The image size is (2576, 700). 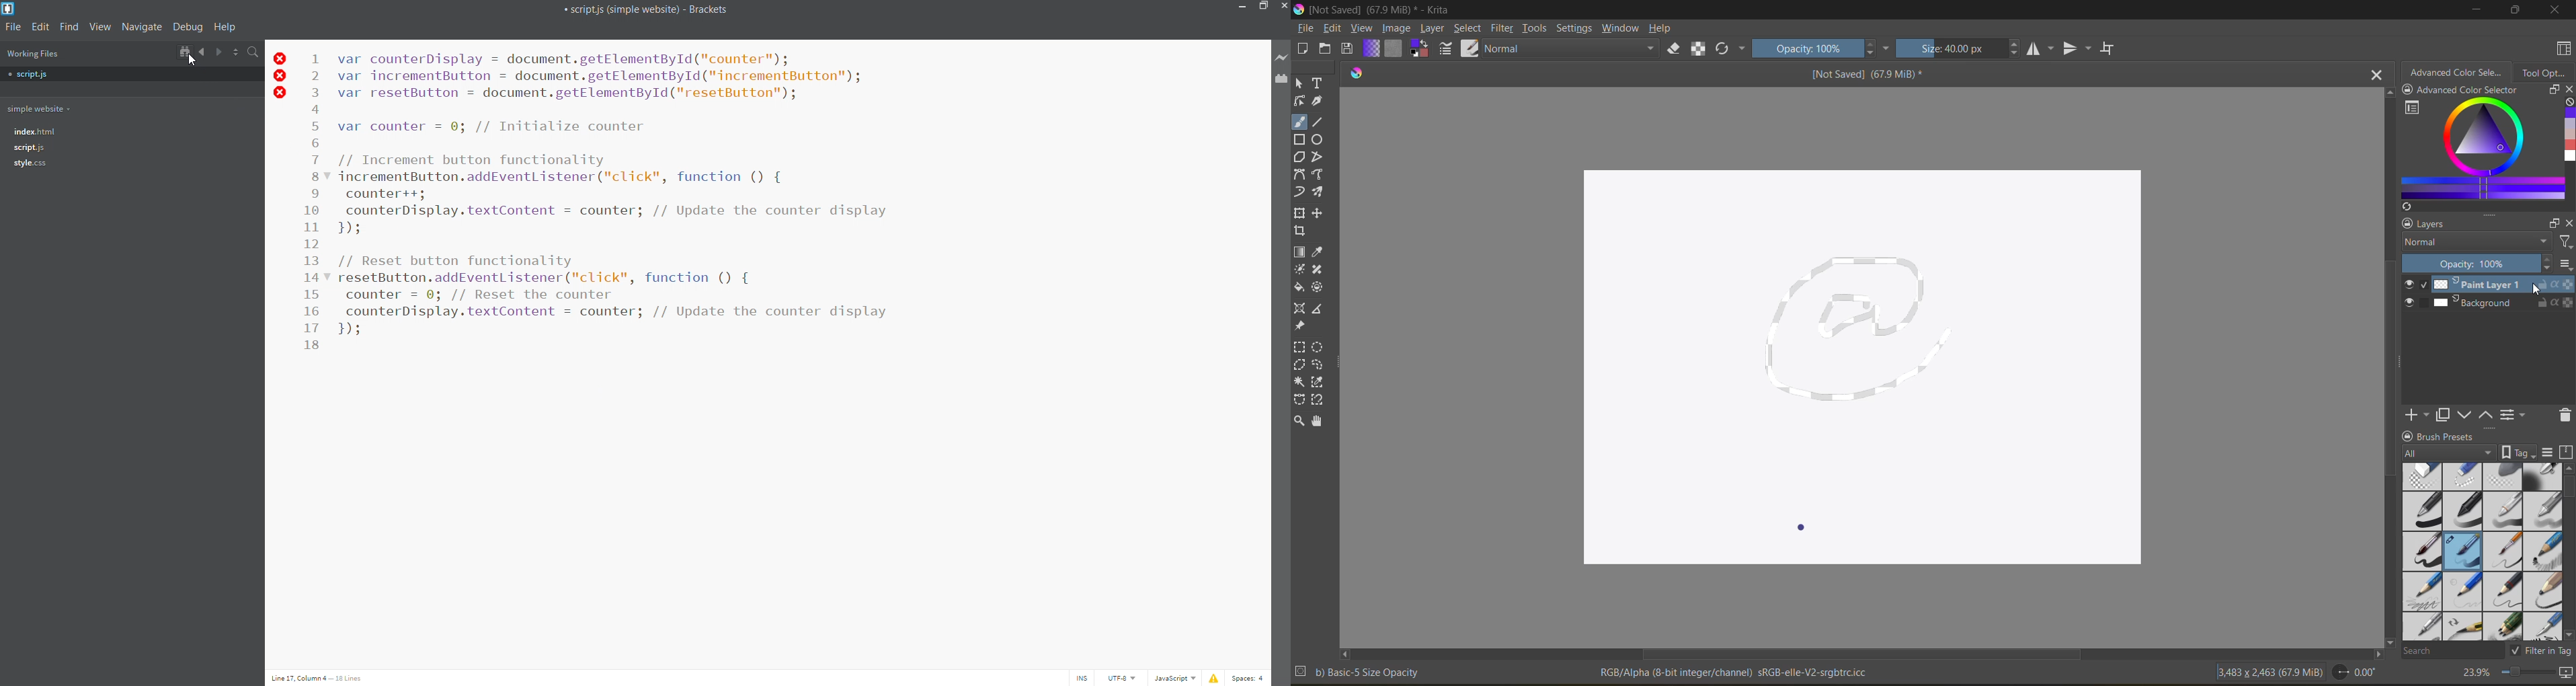 I want to click on lock docker, so click(x=2406, y=435).